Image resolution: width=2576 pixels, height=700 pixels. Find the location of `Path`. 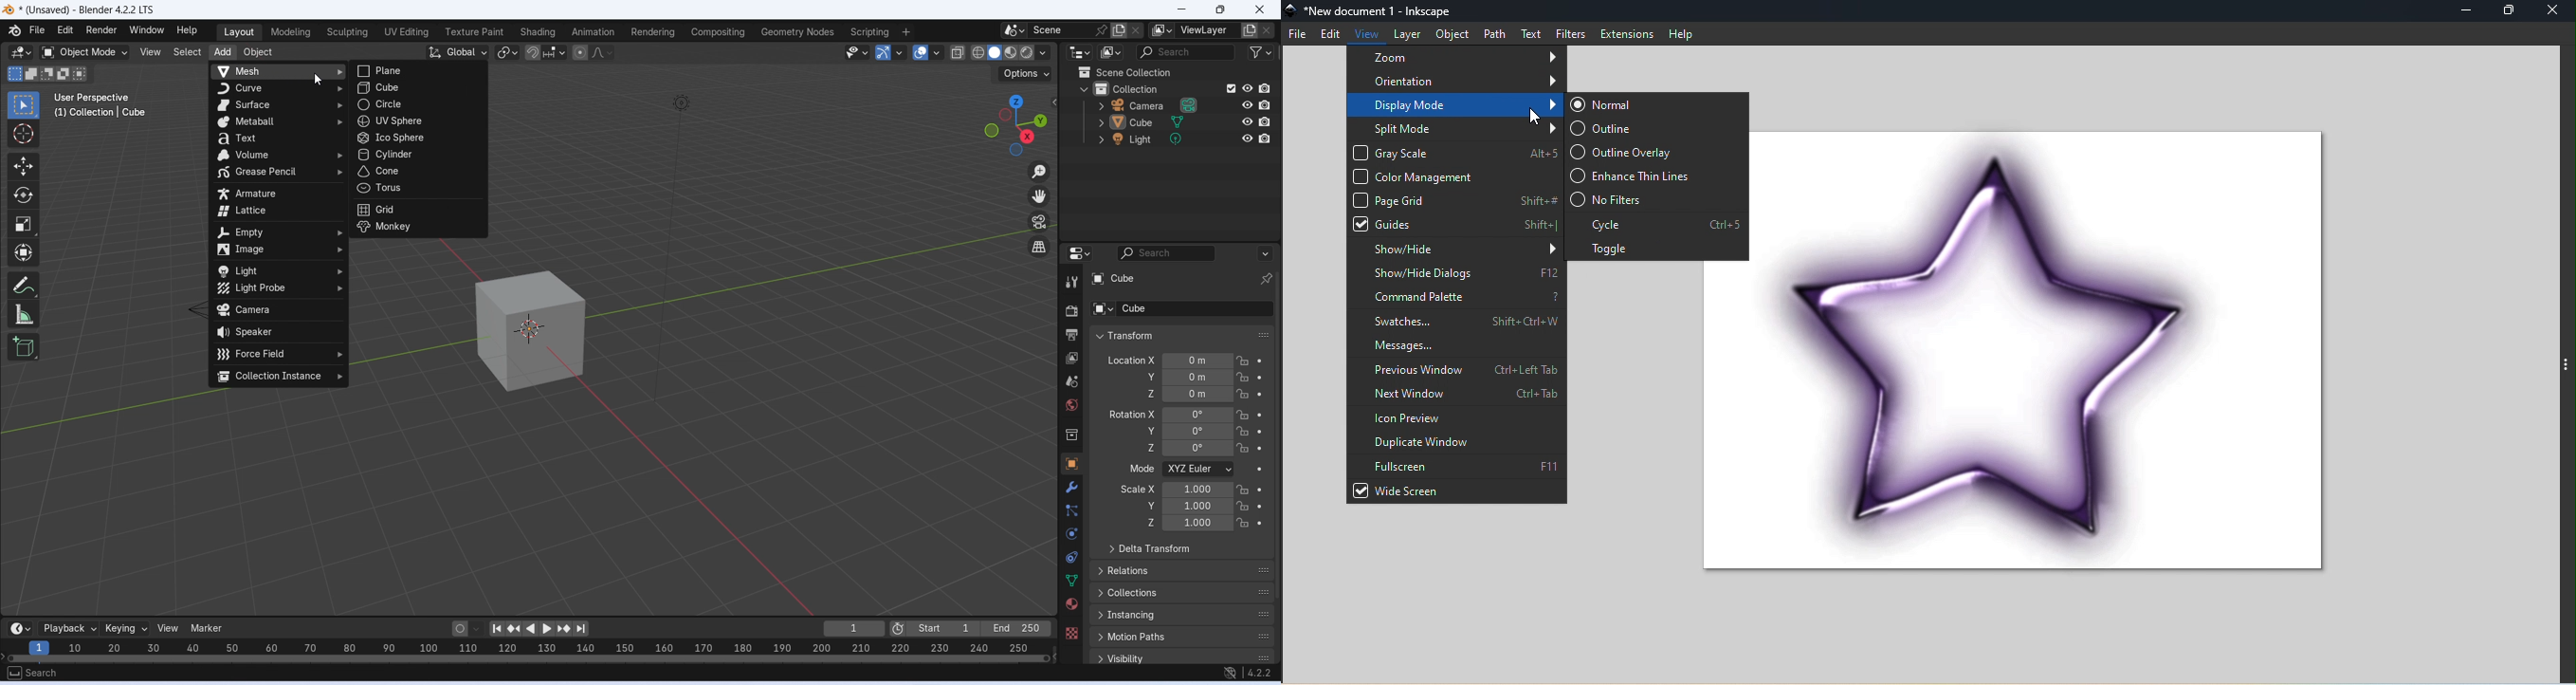

Path is located at coordinates (1493, 34).